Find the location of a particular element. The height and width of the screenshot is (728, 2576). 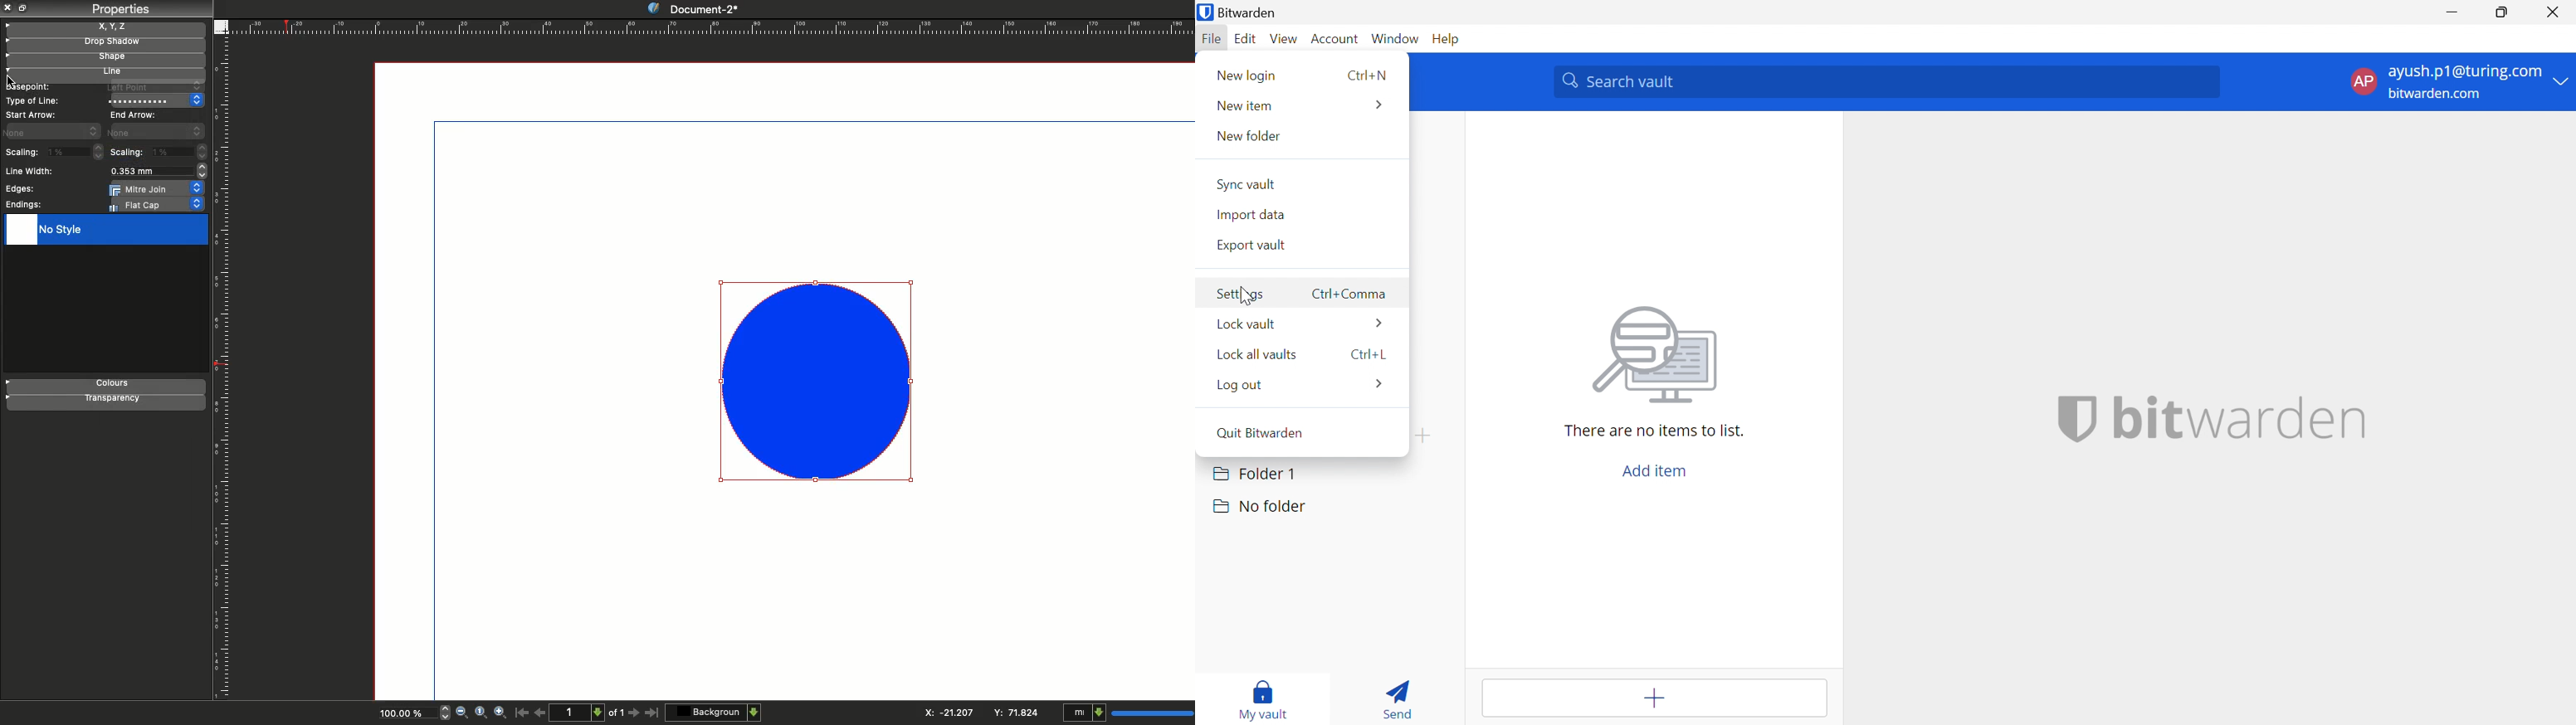

bitwarden is located at coordinates (2206, 419).